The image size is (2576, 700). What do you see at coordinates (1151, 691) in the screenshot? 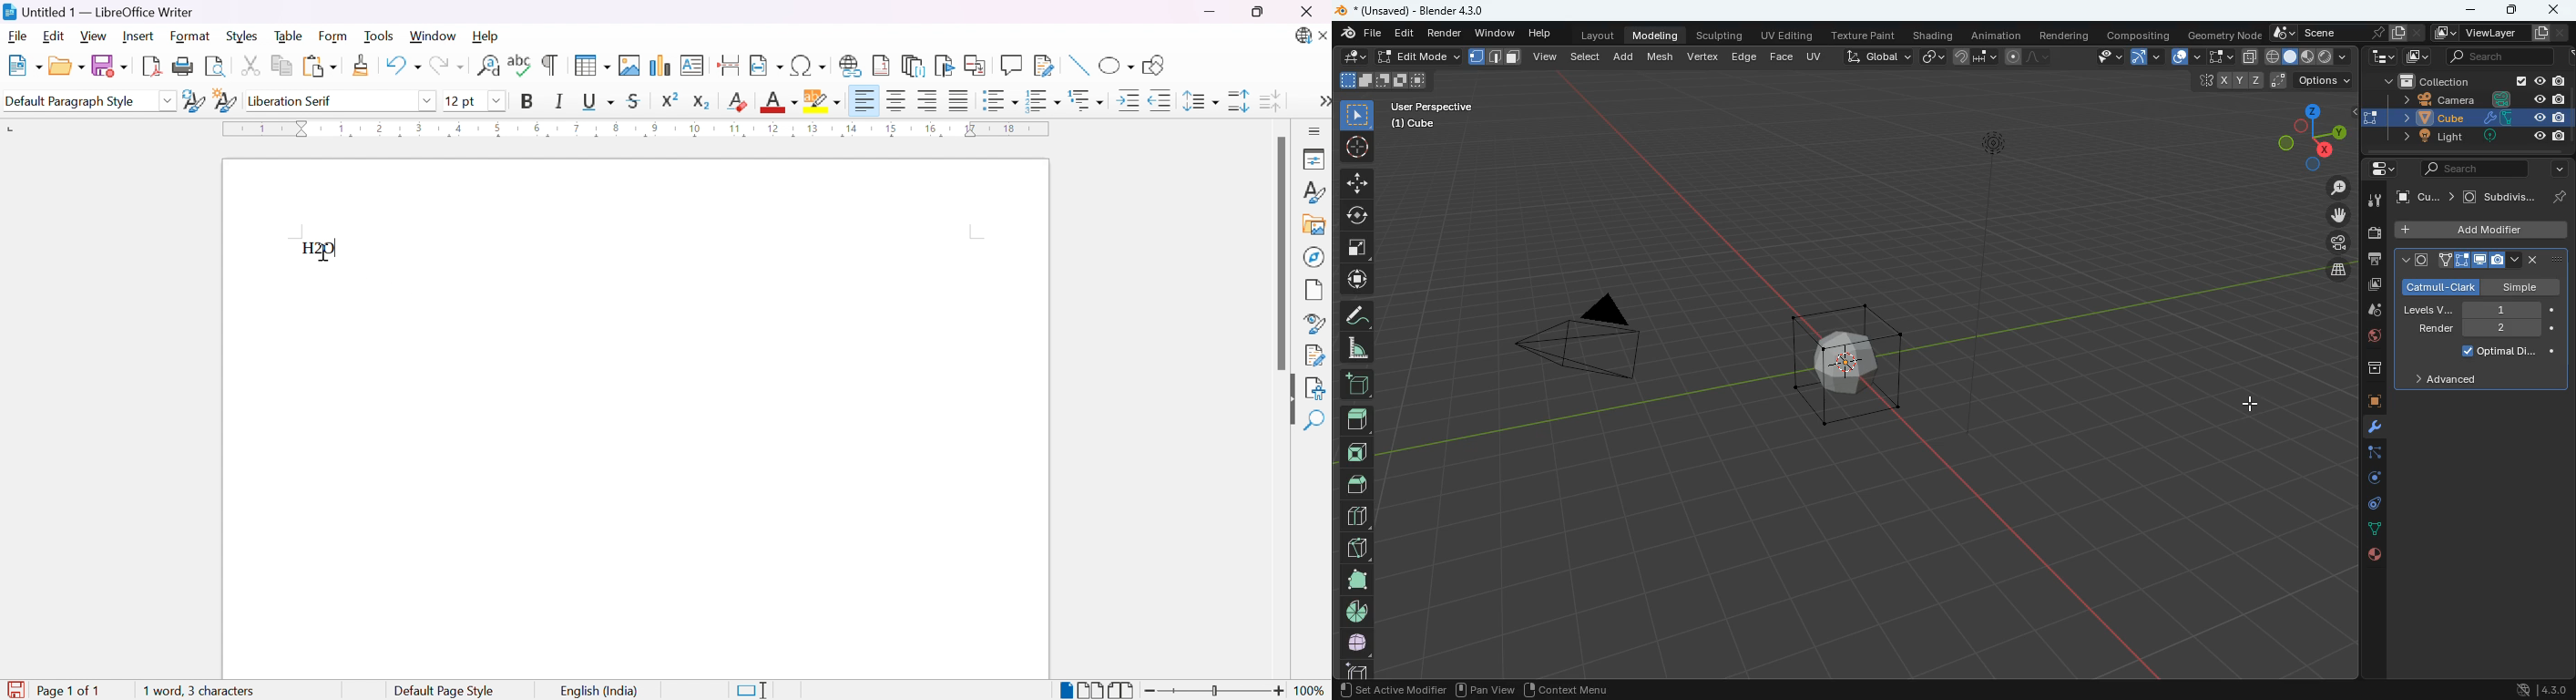
I see `Zoom out` at bounding box center [1151, 691].